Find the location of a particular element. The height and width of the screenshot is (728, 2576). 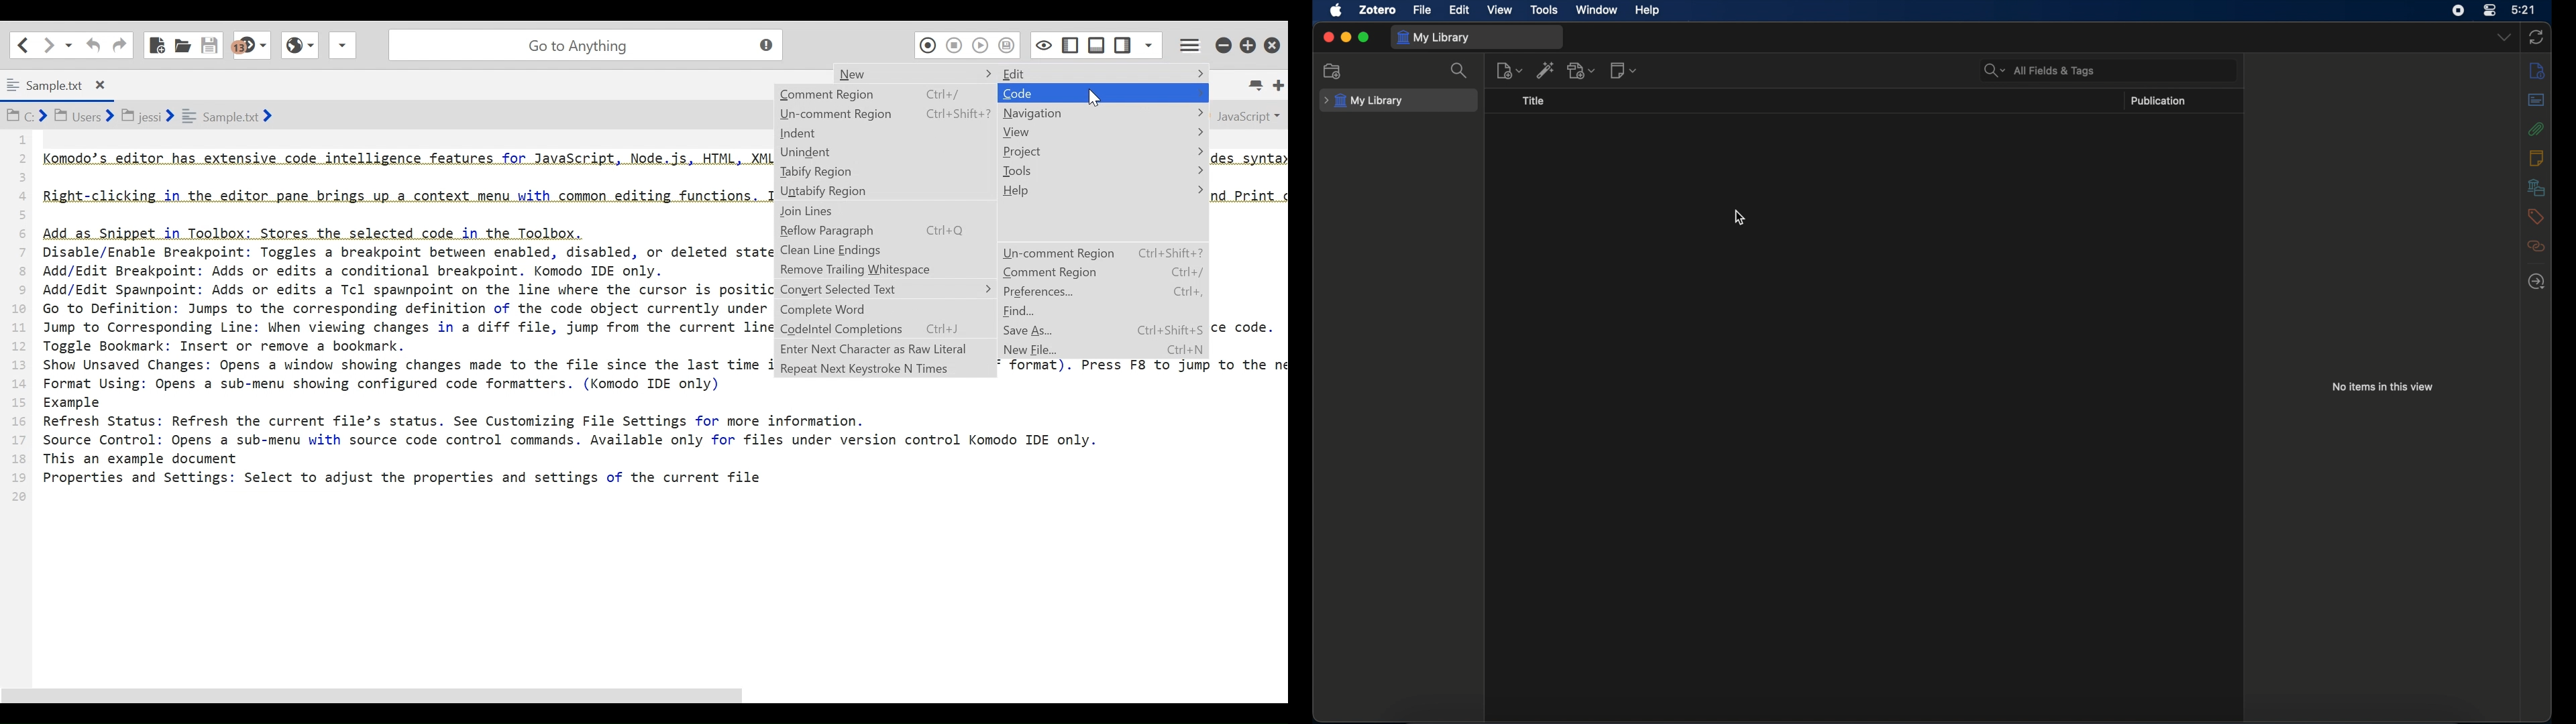

publication is located at coordinates (2158, 100).